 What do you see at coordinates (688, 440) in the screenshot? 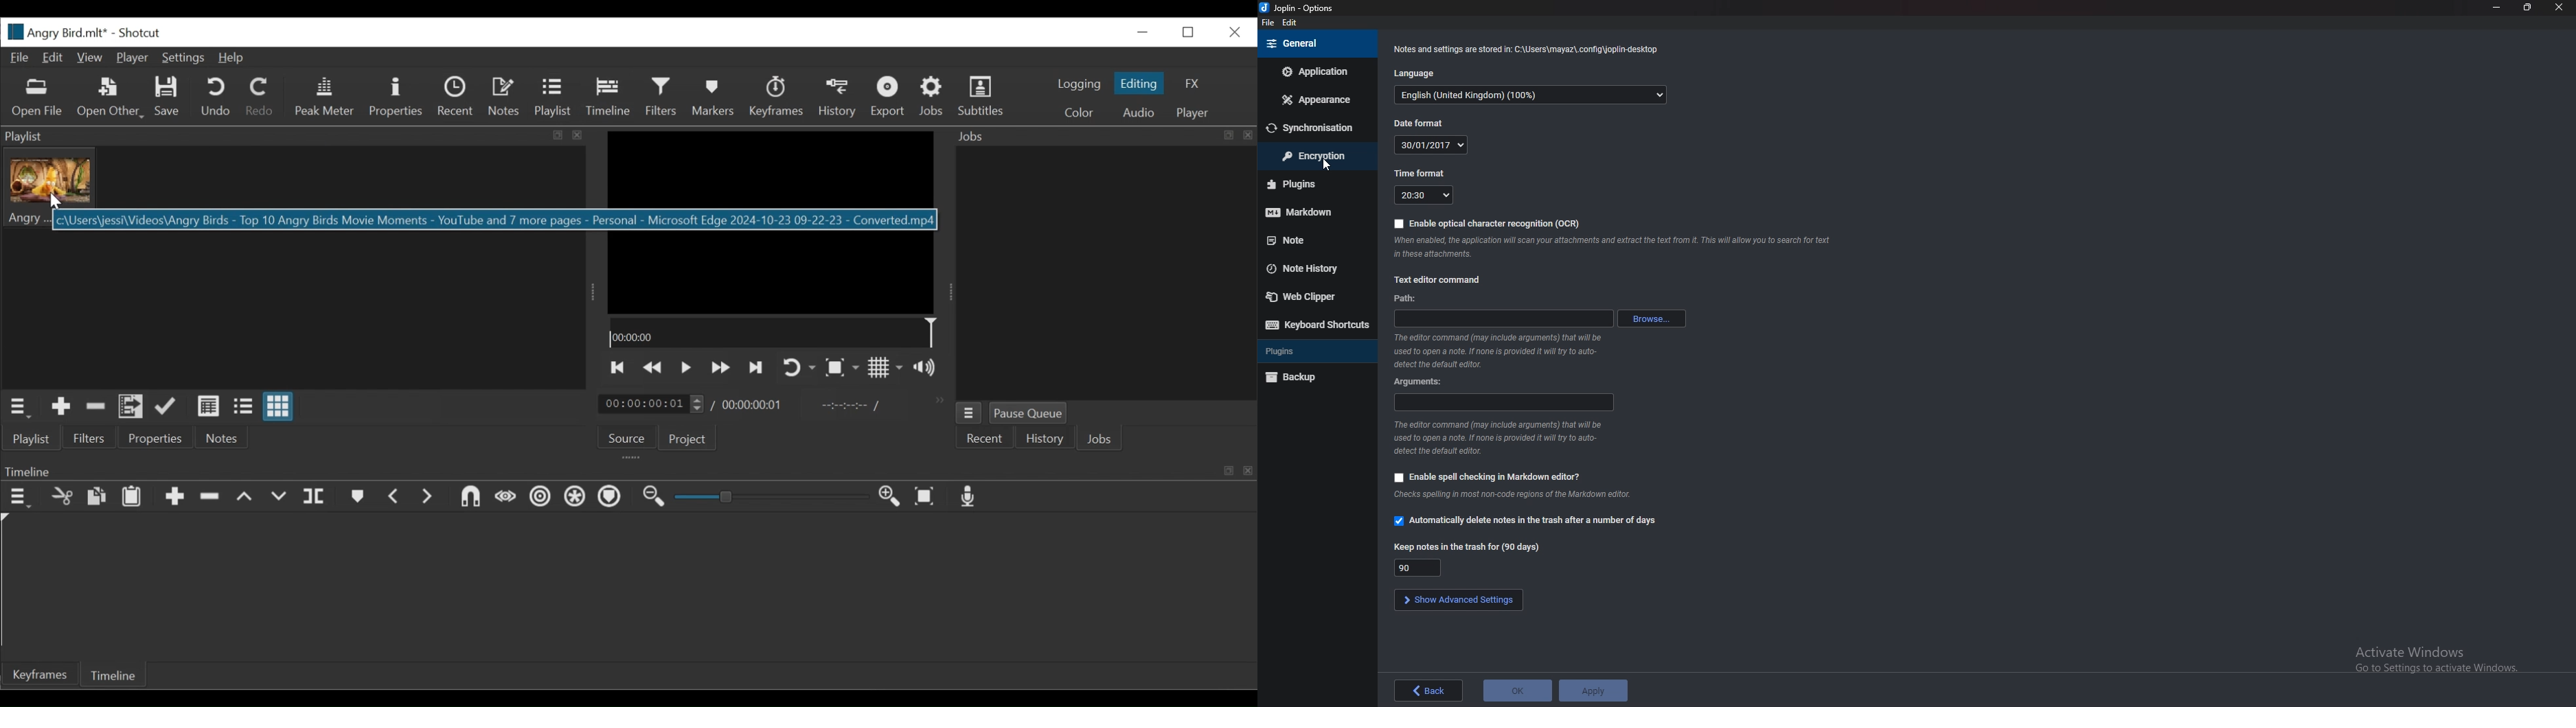
I see `Project` at bounding box center [688, 440].